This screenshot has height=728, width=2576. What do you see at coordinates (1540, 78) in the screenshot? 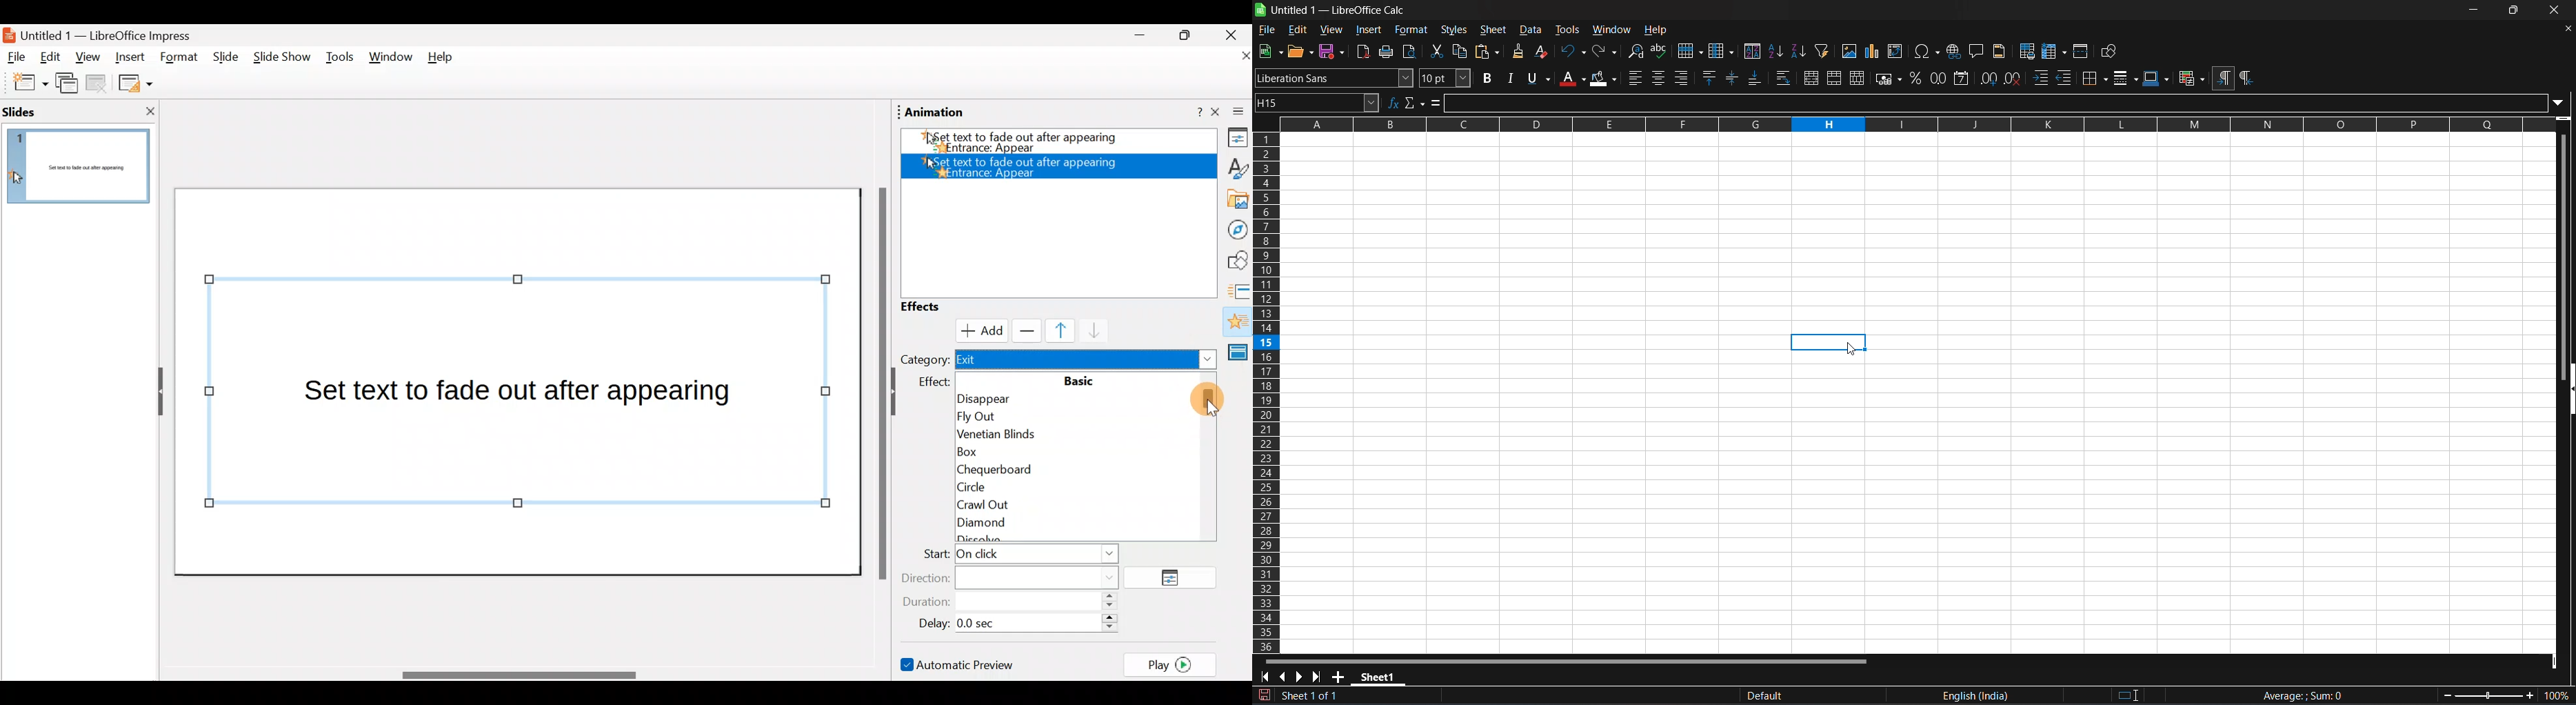
I see `underlinr` at bounding box center [1540, 78].